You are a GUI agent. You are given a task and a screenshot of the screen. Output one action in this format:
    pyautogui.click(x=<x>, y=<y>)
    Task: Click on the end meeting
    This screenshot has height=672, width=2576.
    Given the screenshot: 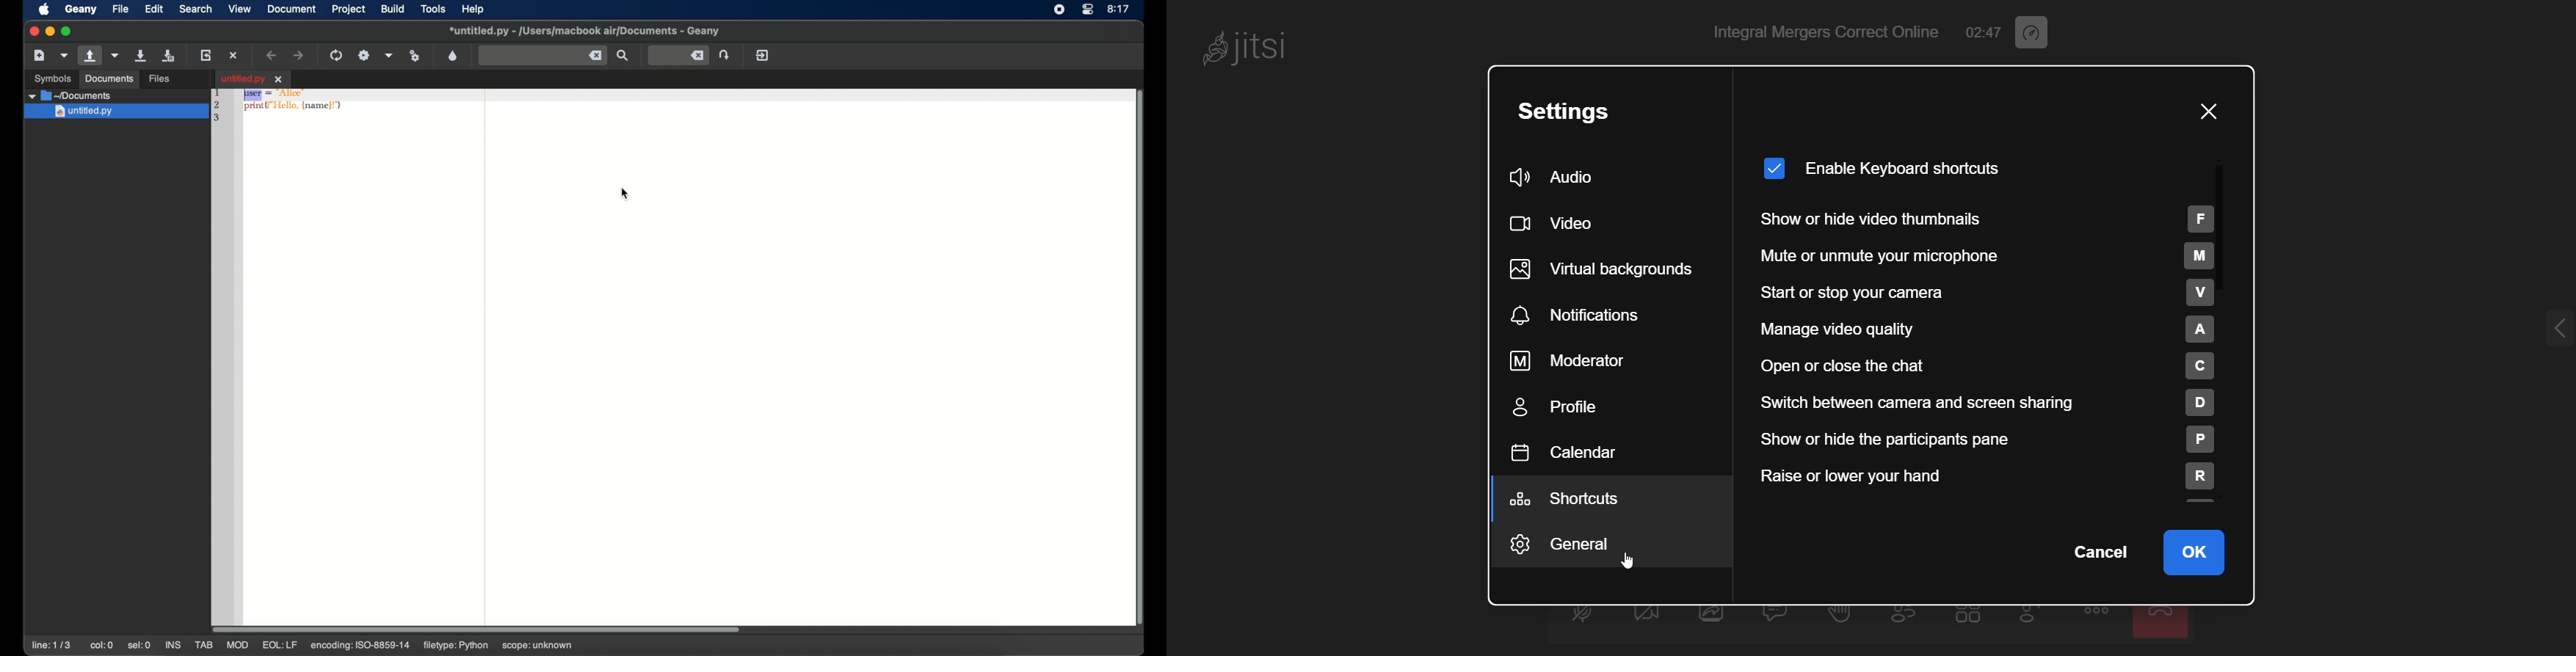 What is the action you would take?
    pyautogui.click(x=2160, y=618)
    